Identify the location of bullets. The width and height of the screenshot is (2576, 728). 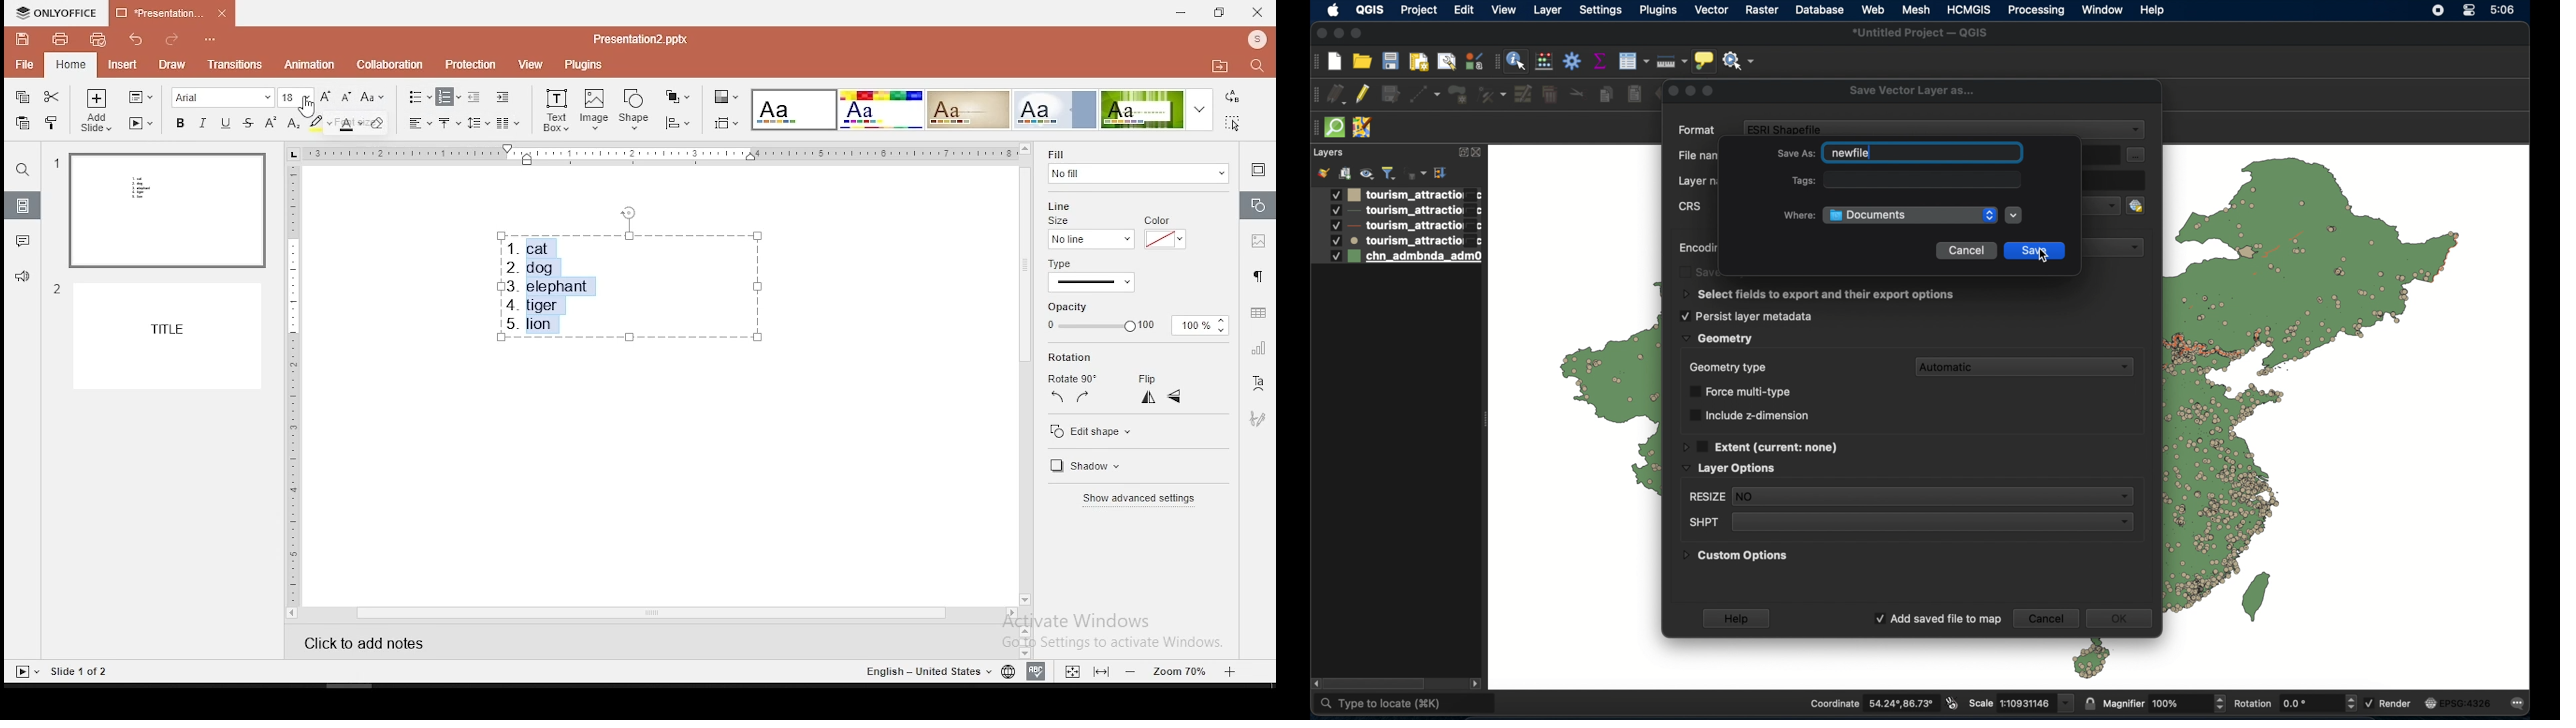
(419, 97).